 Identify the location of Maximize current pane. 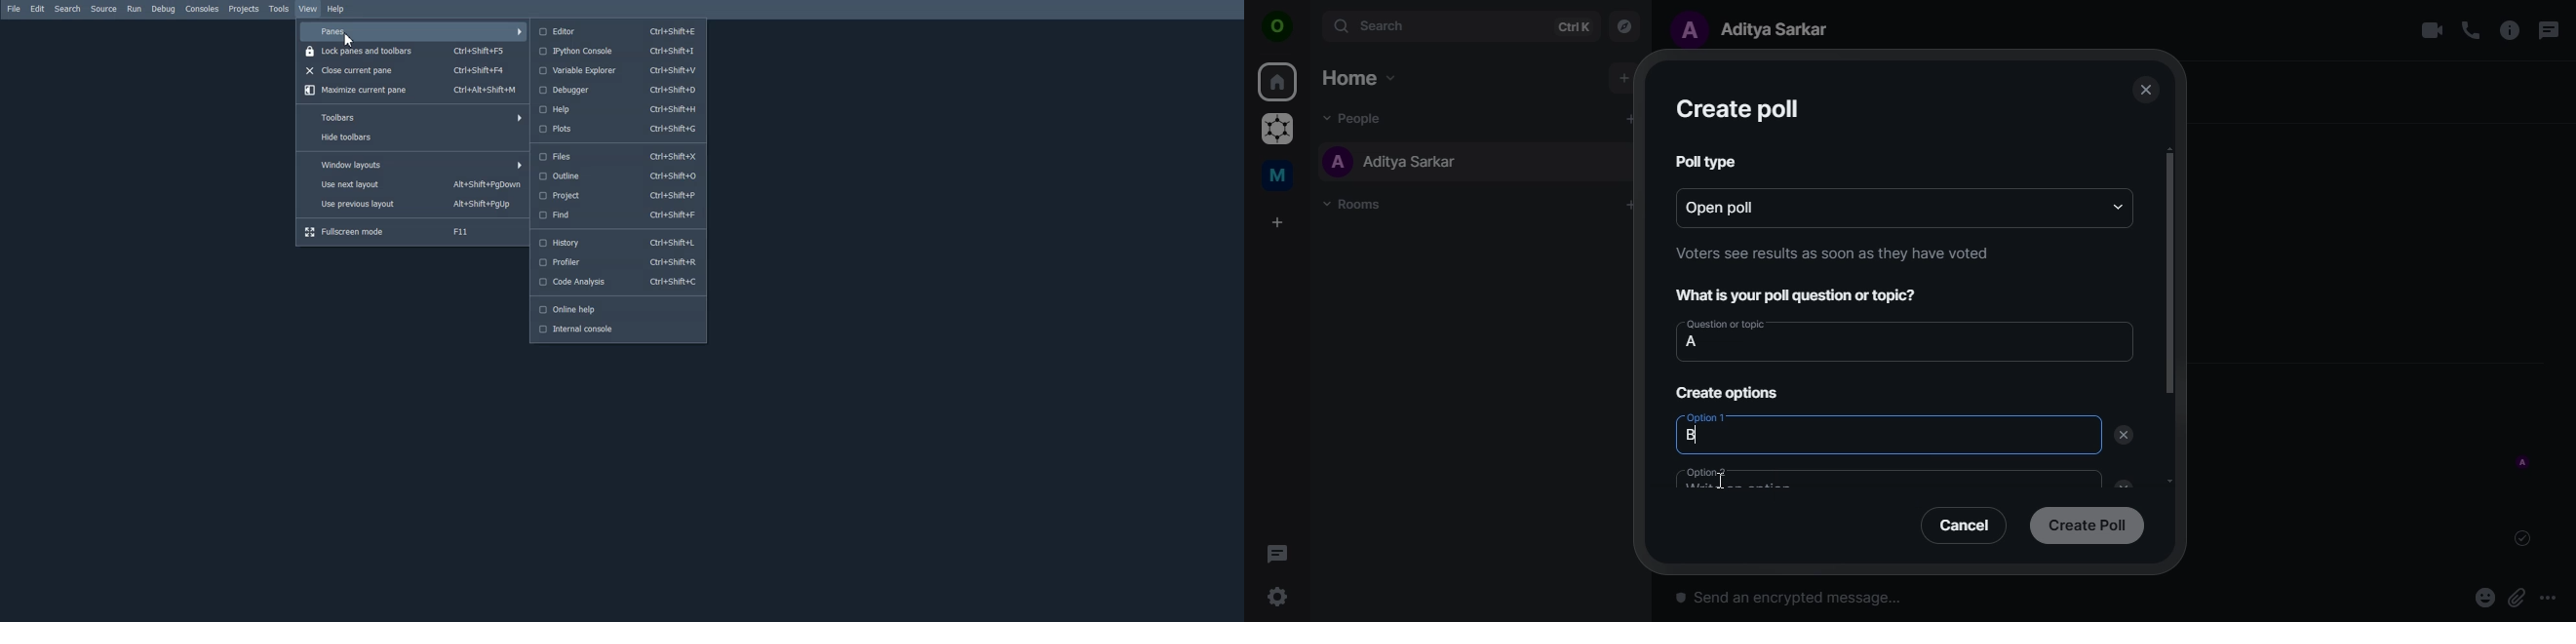
(413, 91).